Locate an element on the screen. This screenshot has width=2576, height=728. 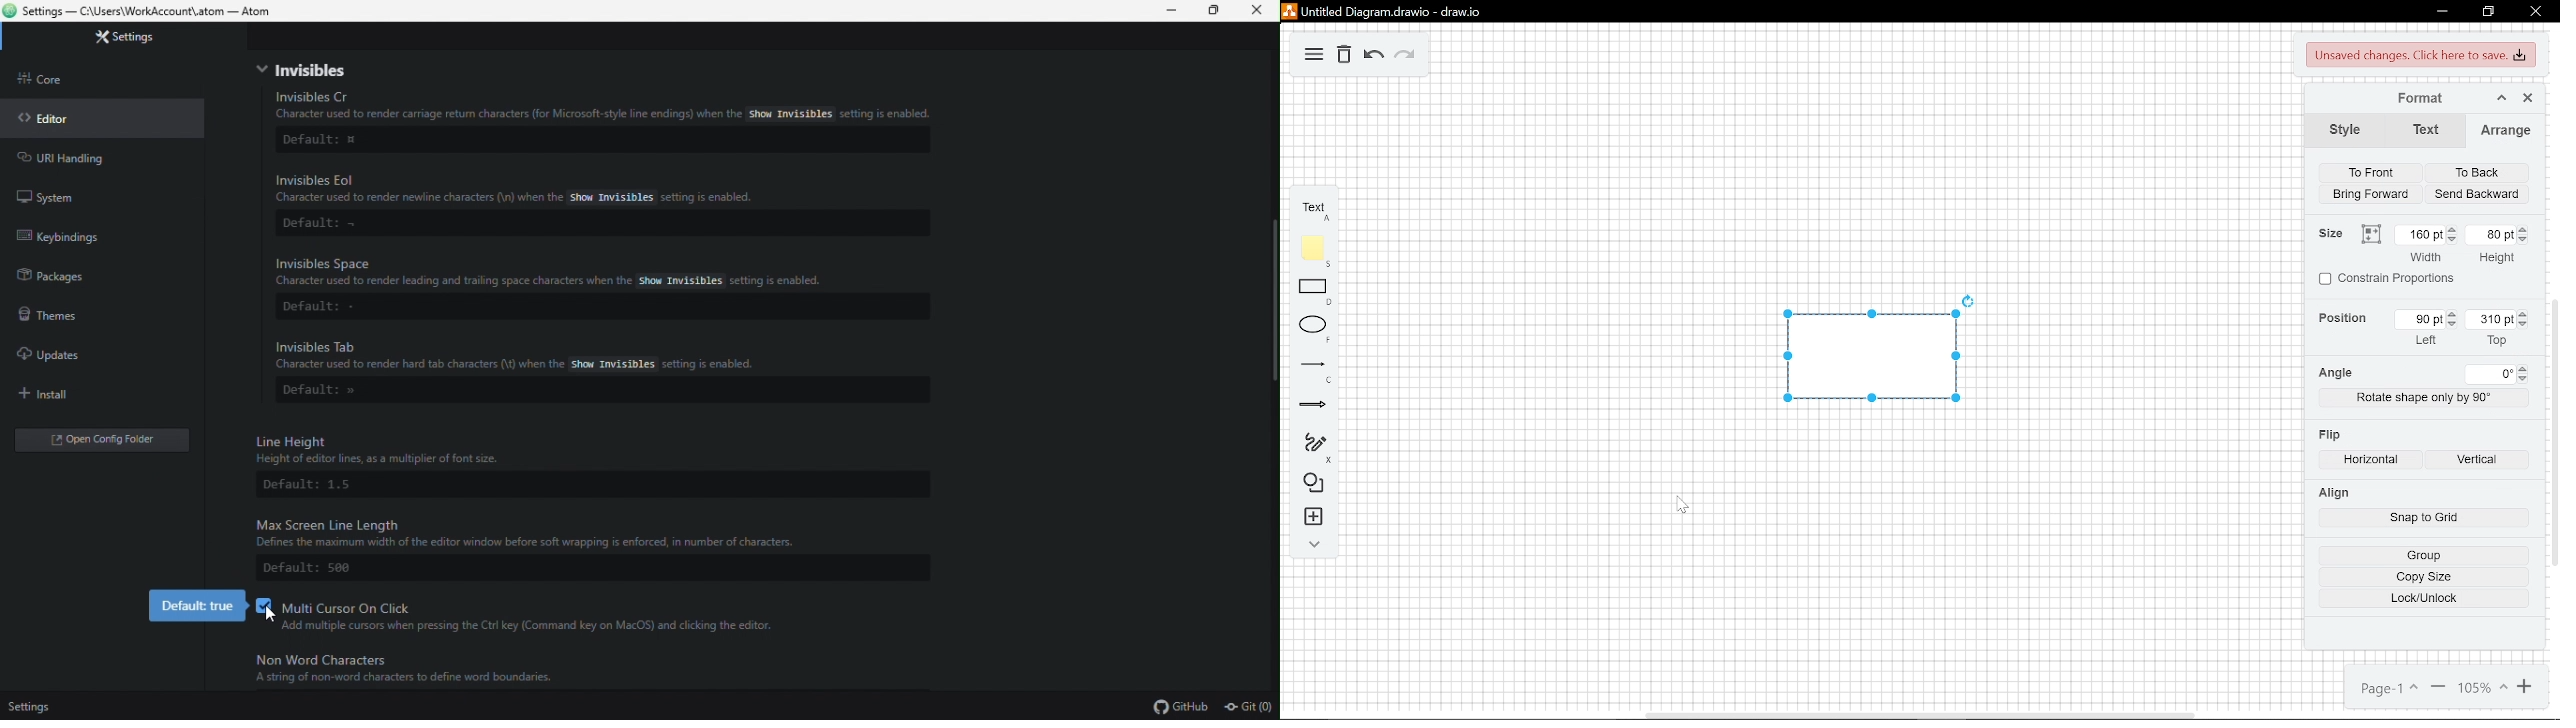
arrange is located at coordinates (2501, 132).